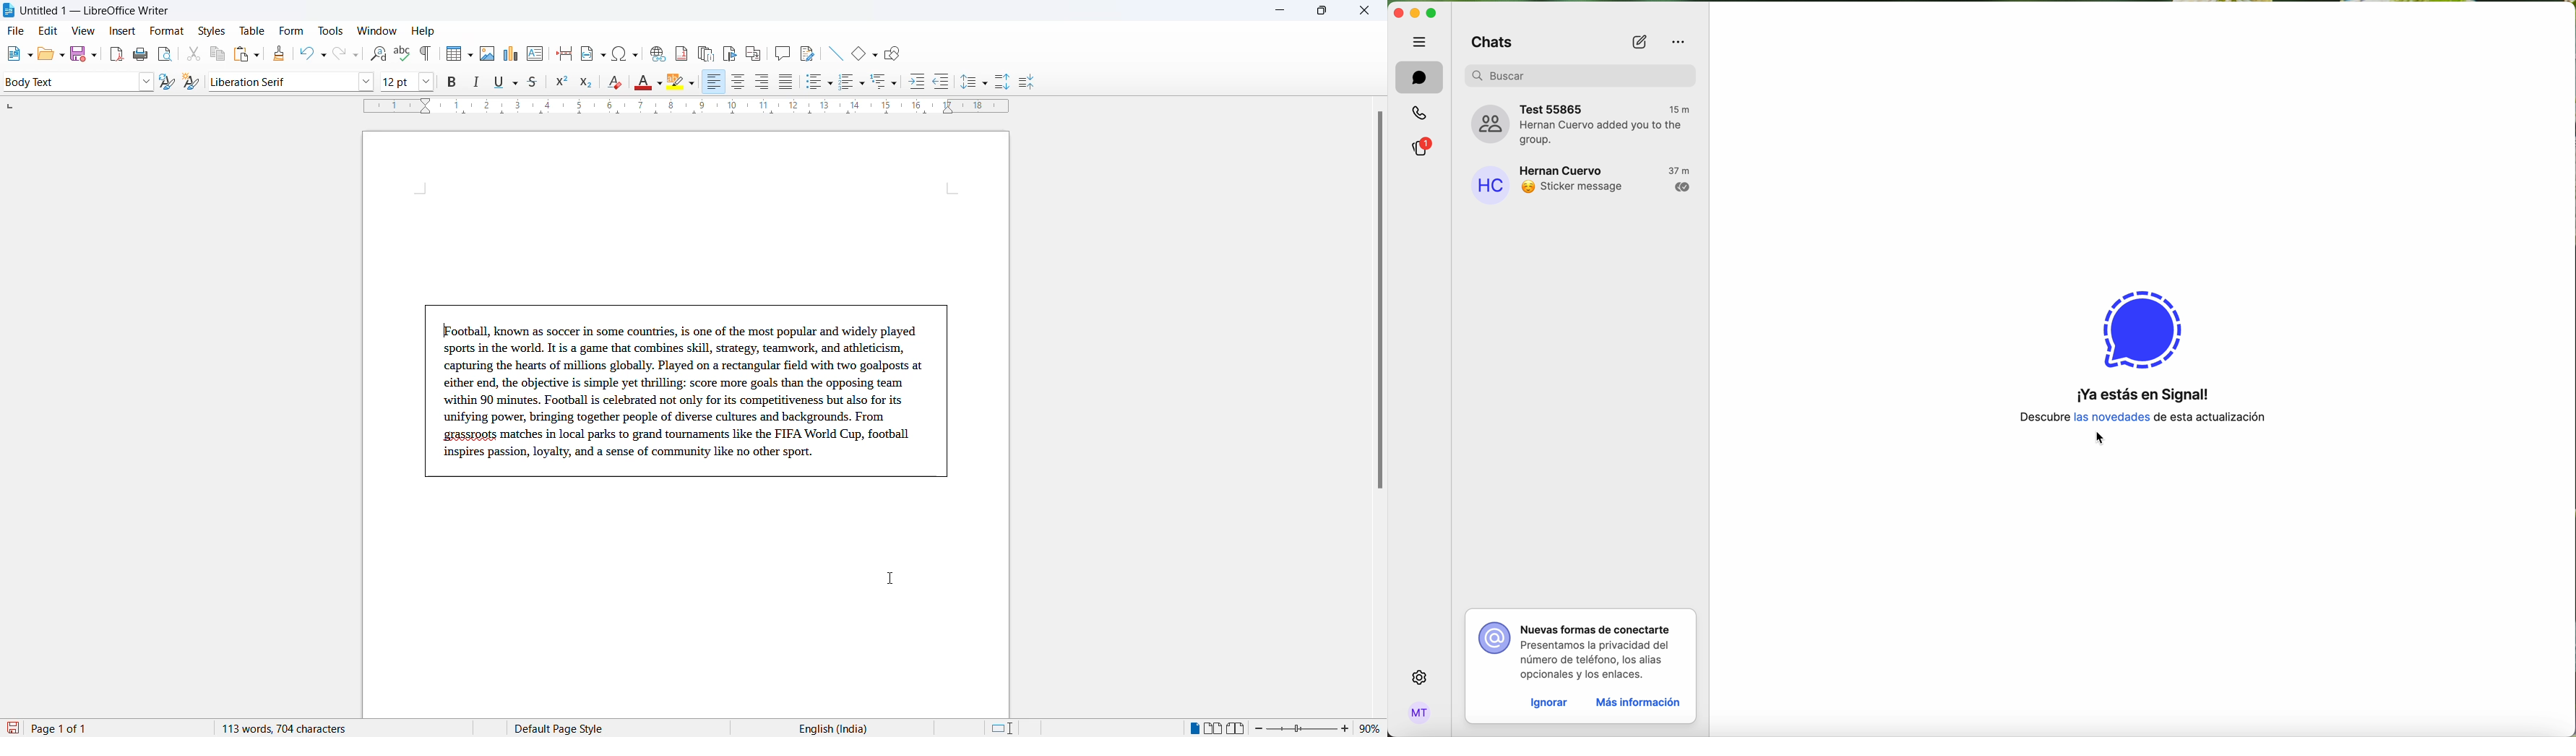 The height and width of the screenshot is (756, 2576). I want to click on total page and current page, so click(72, 729).